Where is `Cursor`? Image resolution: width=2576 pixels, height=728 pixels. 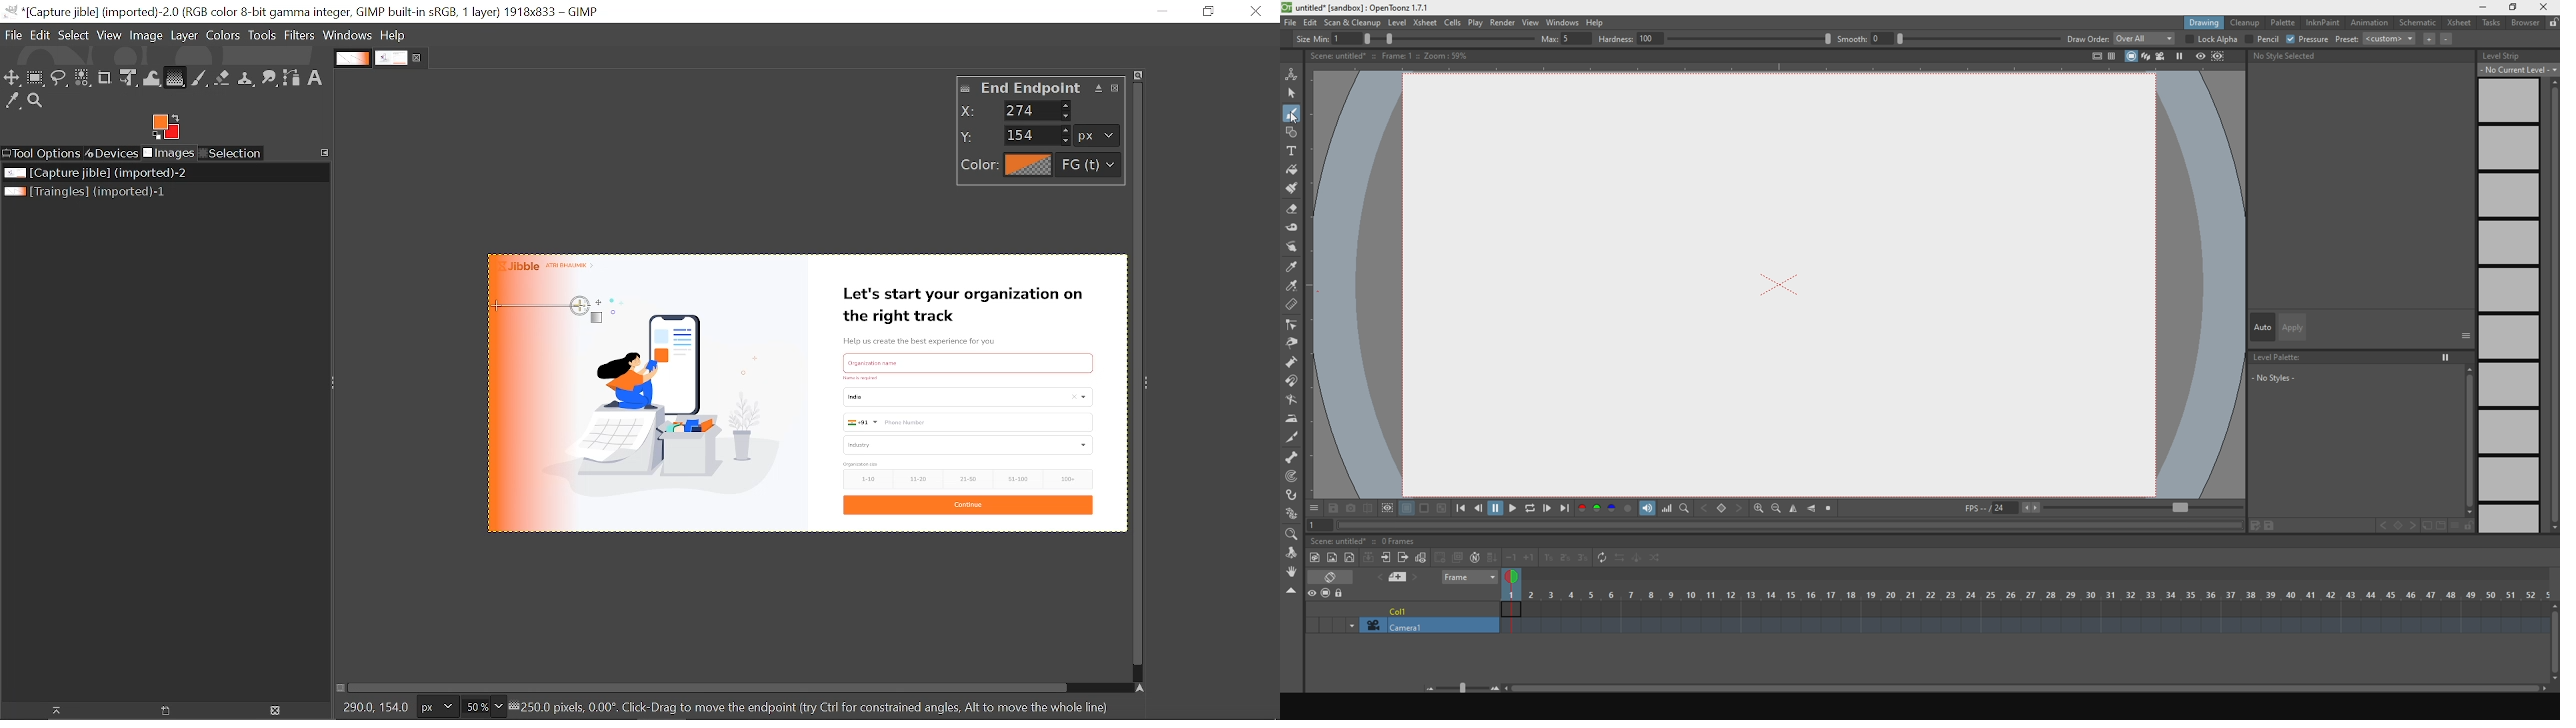
Cursor is located at coordinates (504, 313).